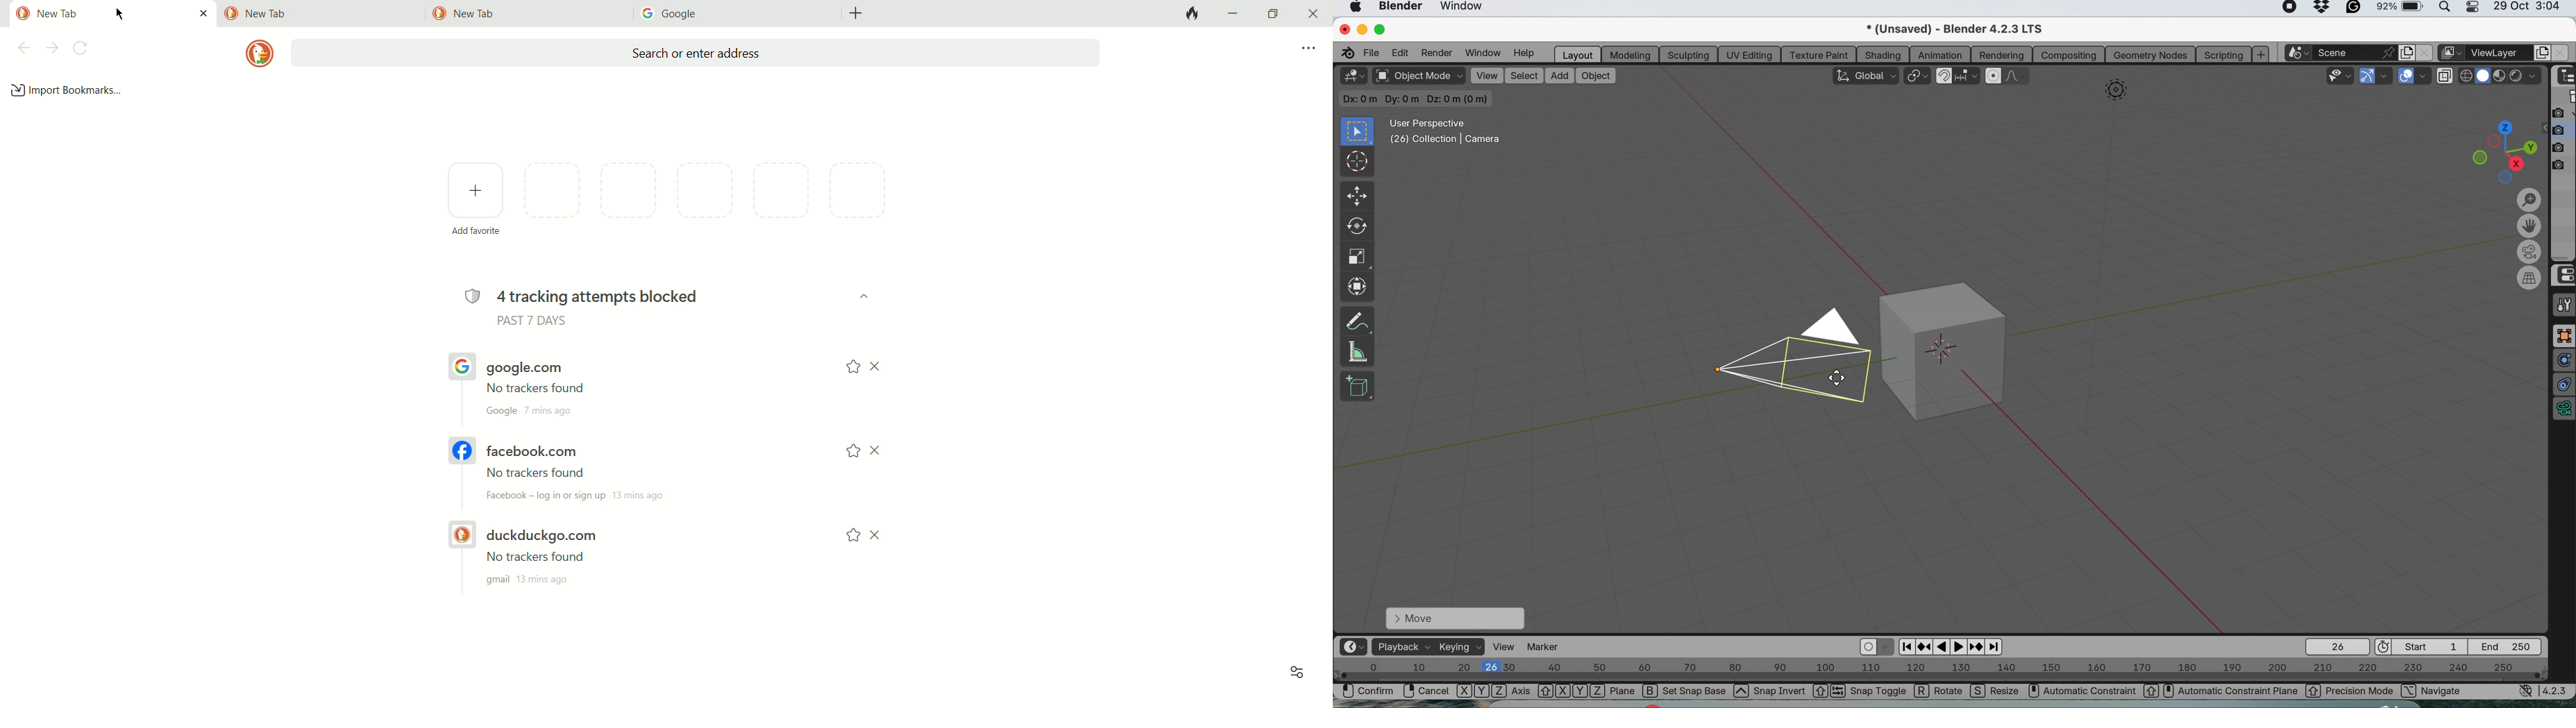 The width and height of the screenshot is (2576, 728). Describe the element at coordinates (2354, 9) in the screenshot. I see `grammarly` at that location.